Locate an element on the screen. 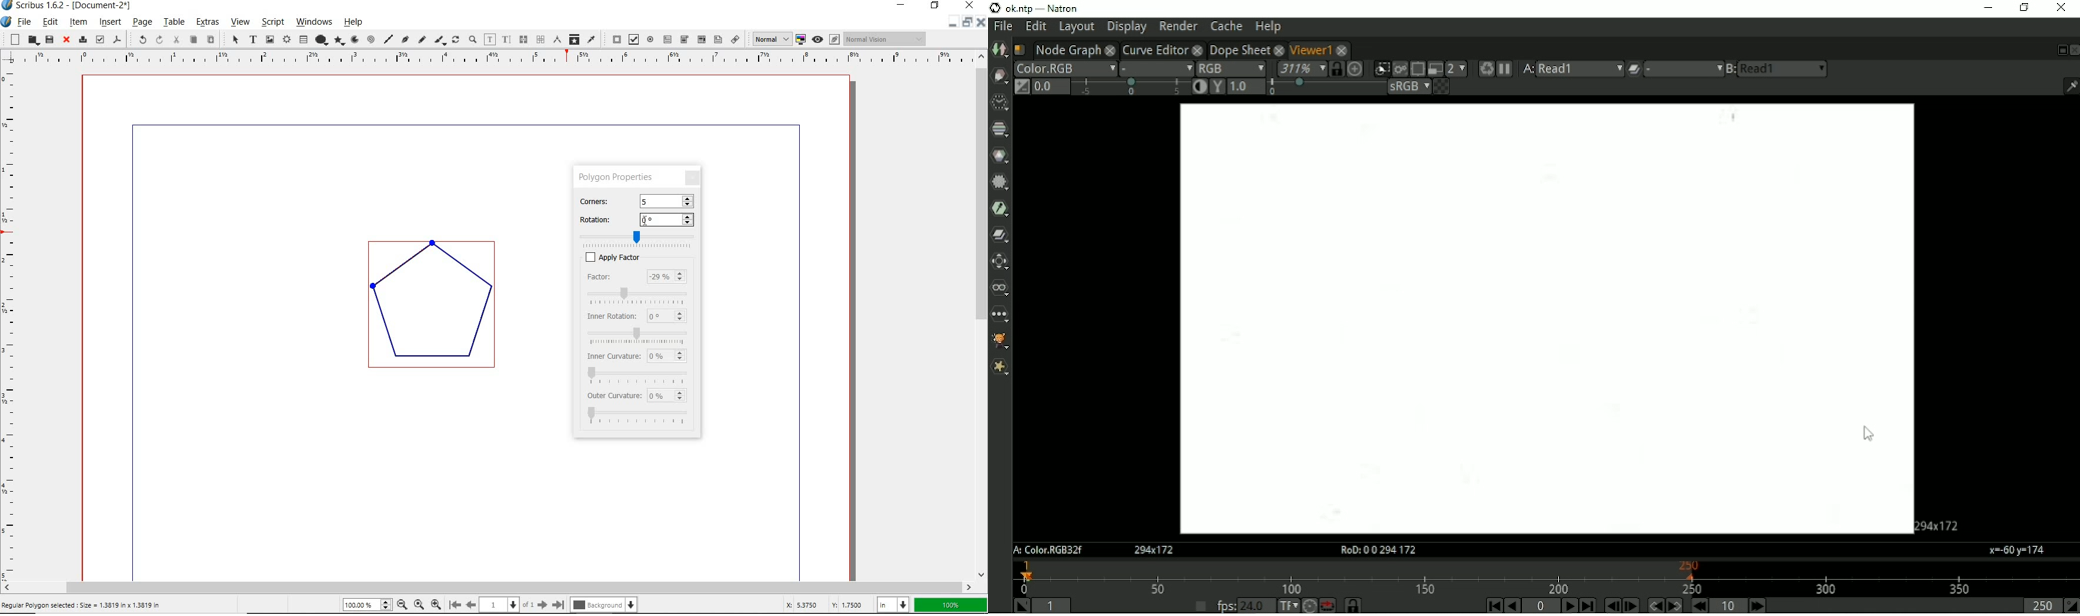 The height and width of the screenshot is (616, 2100). scrollbar is located at coordinates (982, 316).